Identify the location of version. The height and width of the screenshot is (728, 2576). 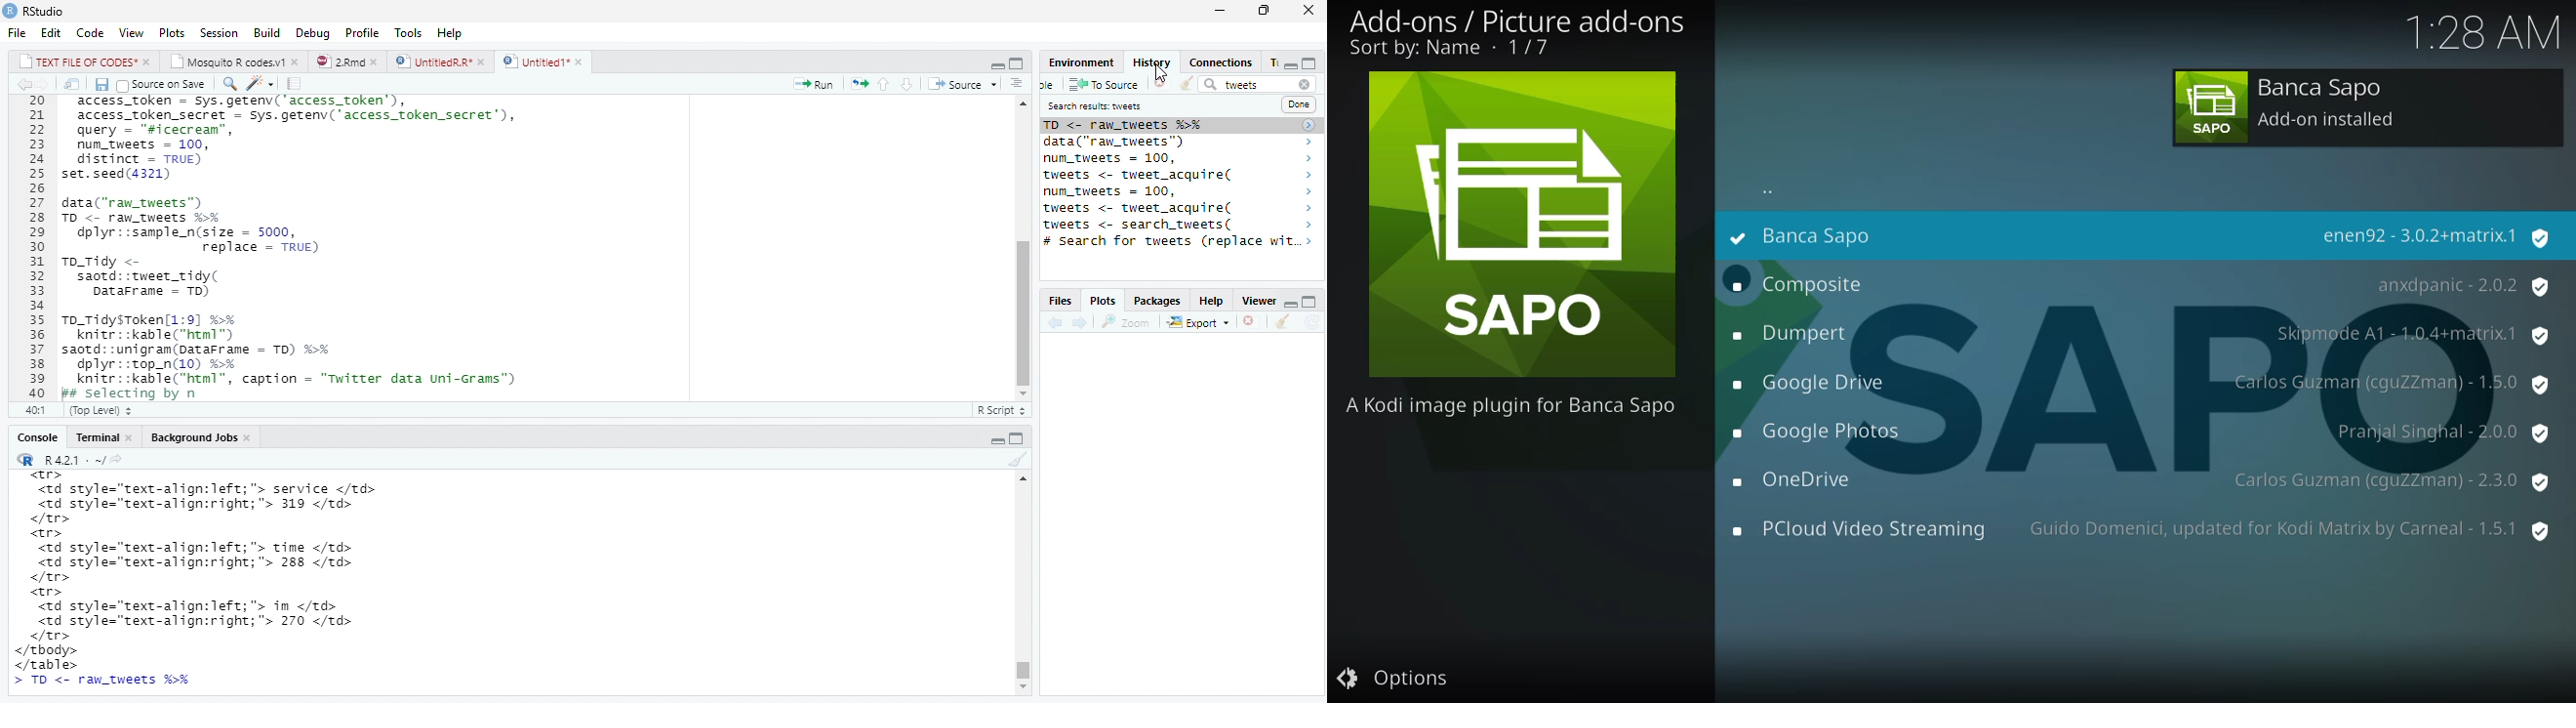
(2412, 334).